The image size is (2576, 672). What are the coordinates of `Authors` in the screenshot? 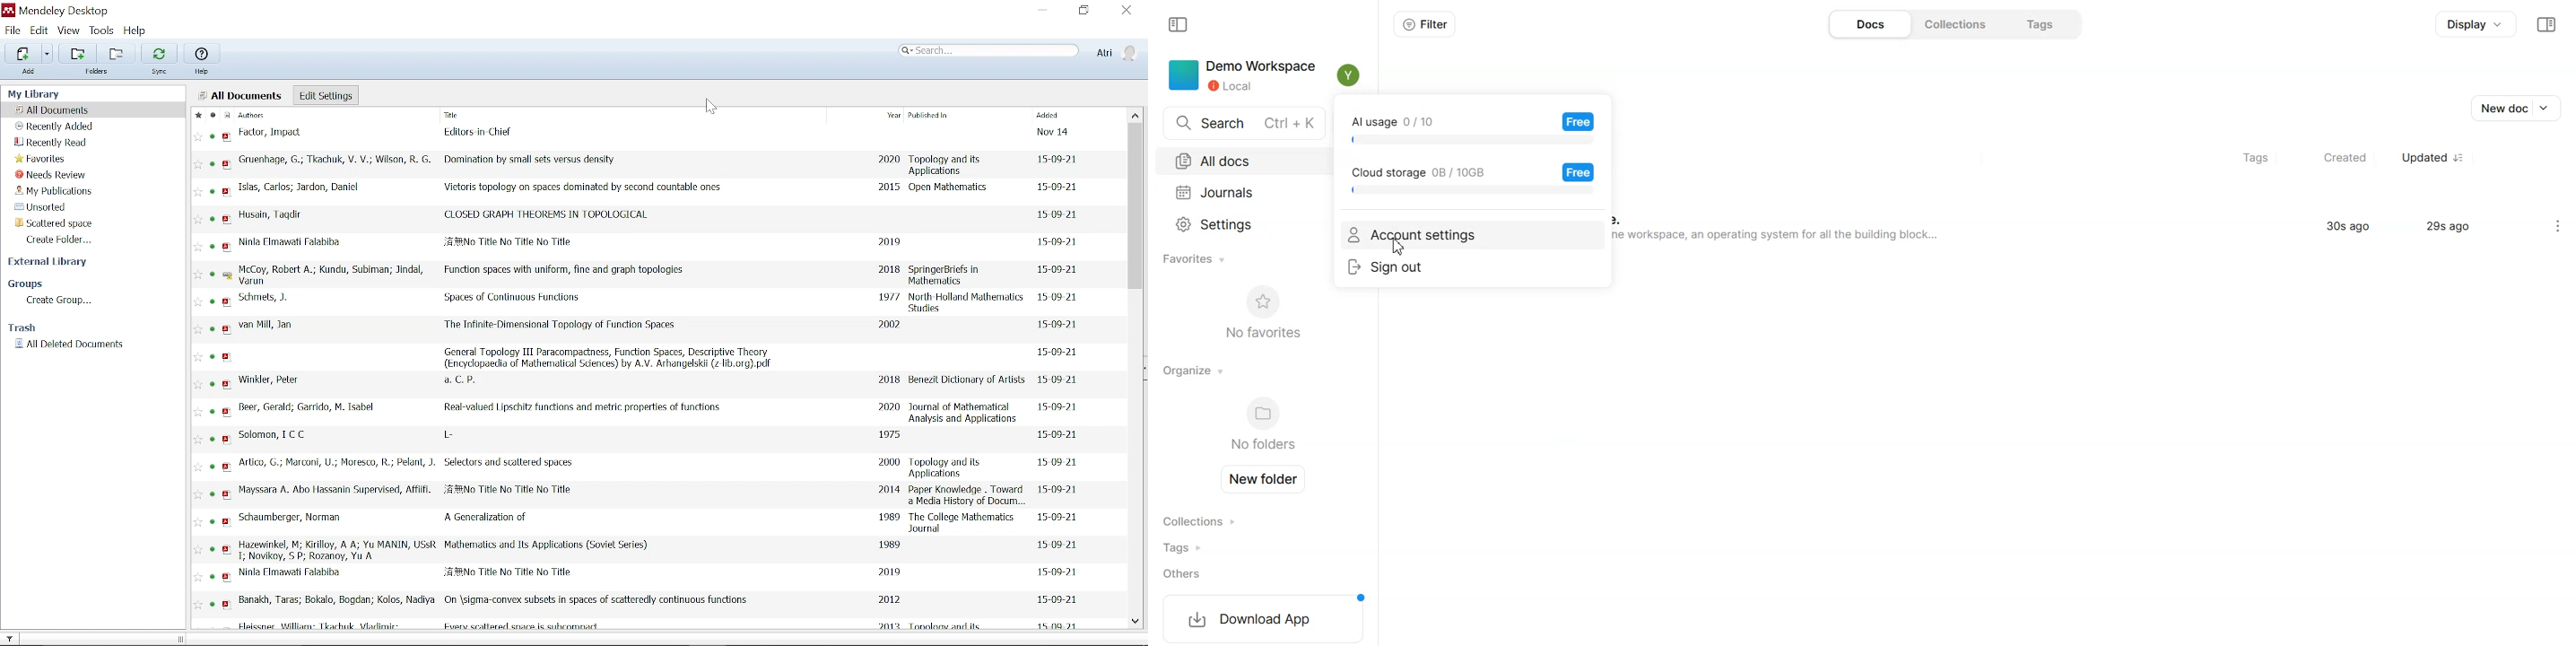 It's located at (261, 116).